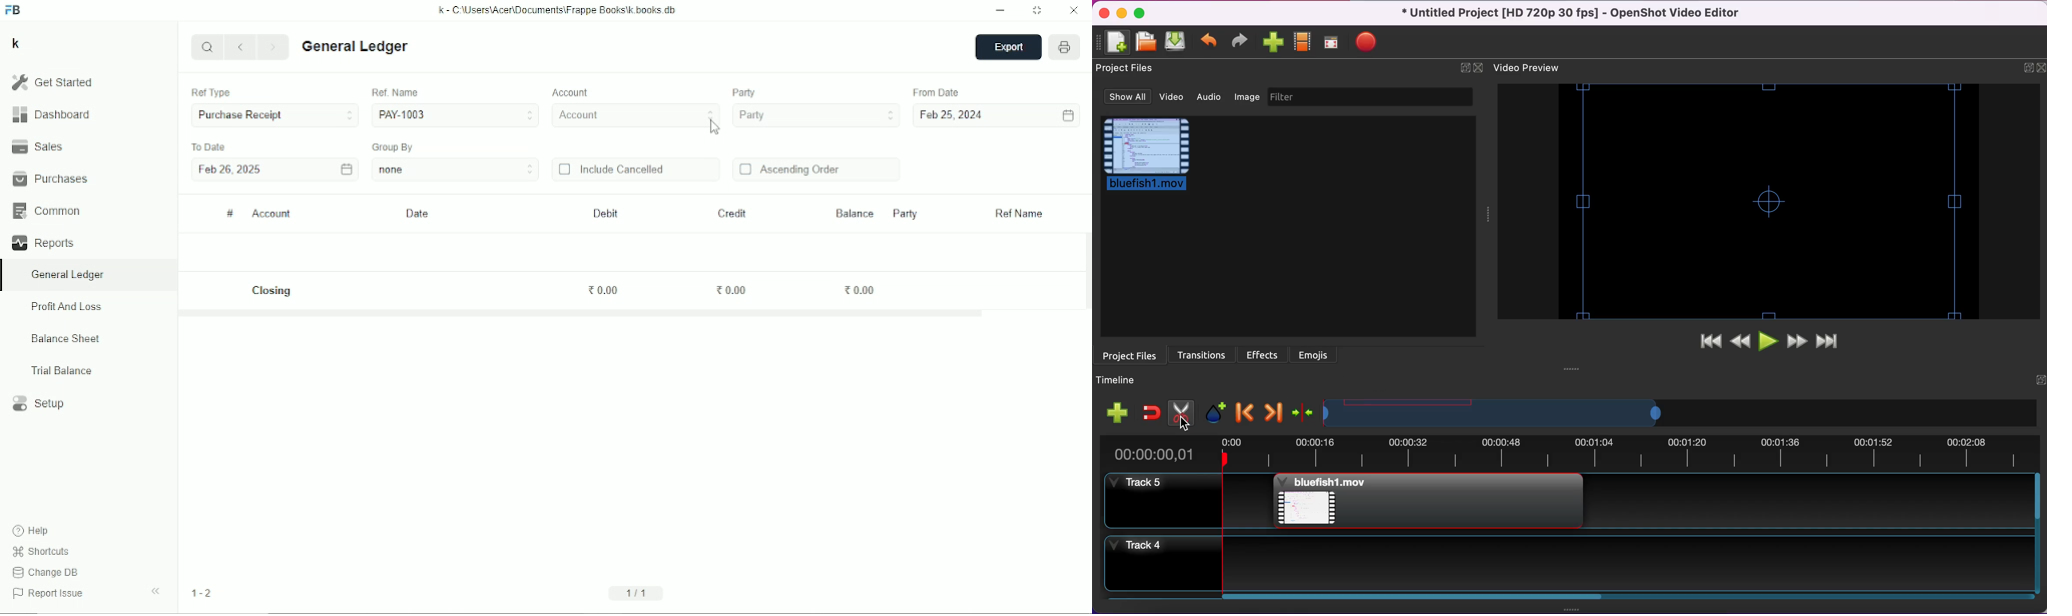 The height and width of the screenshot is (616, 2072). I want to click on track 4, so click(1164, 568).